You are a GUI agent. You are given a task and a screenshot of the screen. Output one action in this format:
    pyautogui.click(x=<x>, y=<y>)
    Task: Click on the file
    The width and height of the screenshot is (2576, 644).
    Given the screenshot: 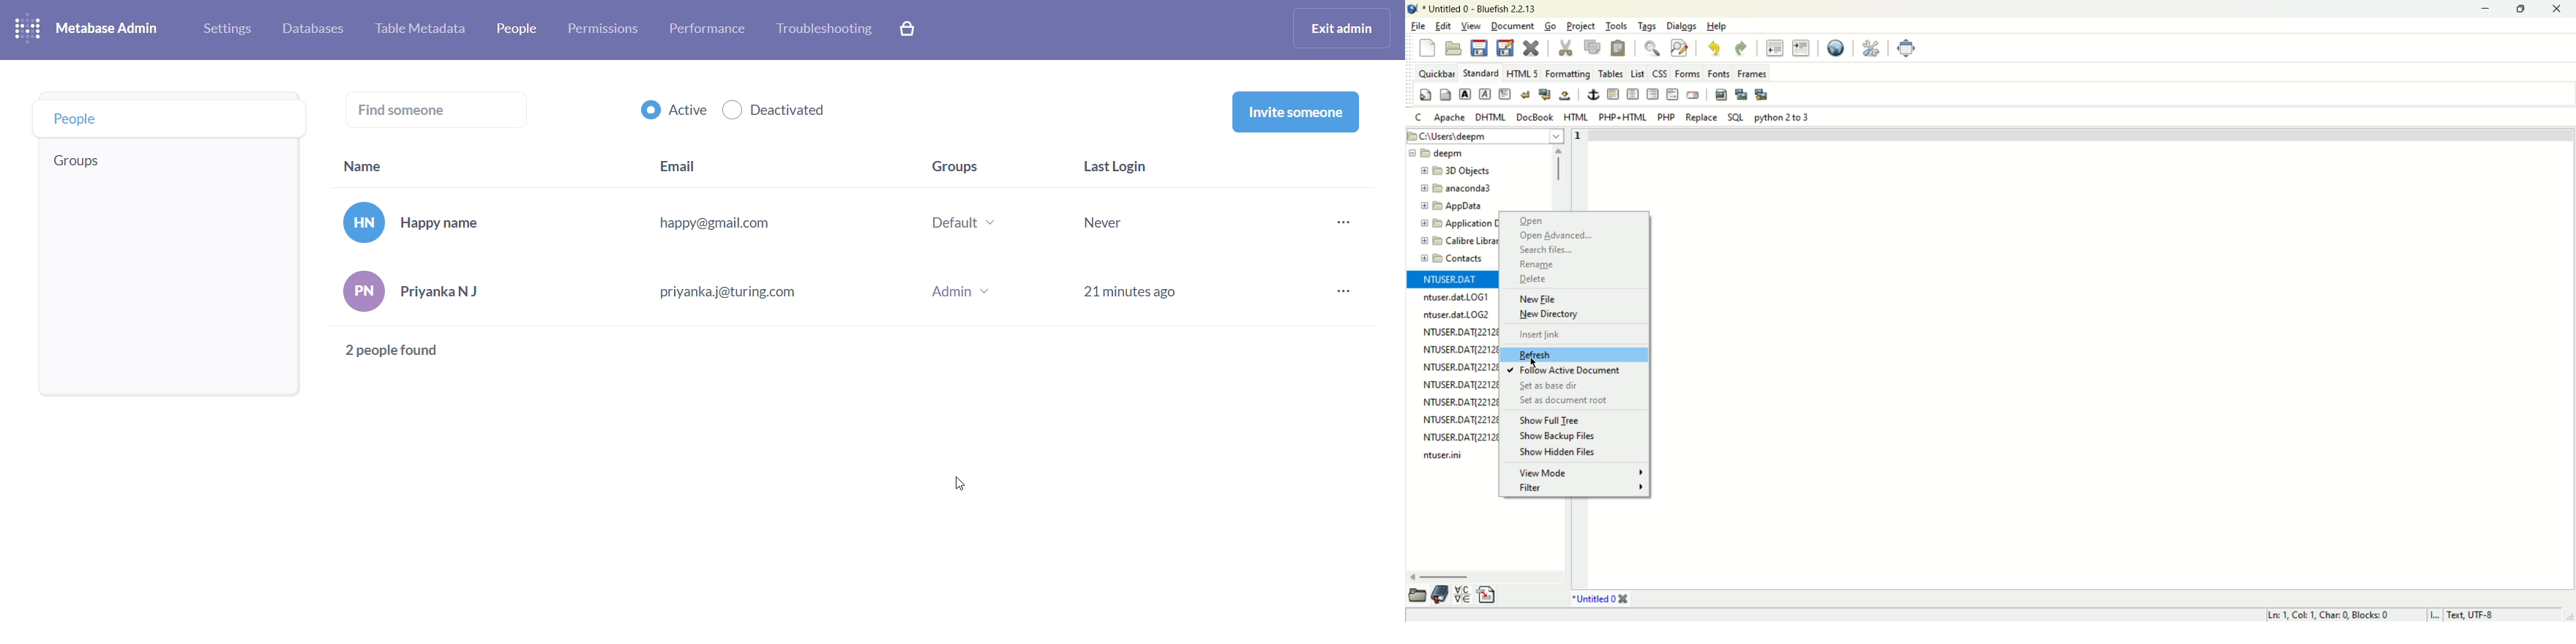 What is the action you would take?
    pyautogui.click(x=1417, y=25)
    